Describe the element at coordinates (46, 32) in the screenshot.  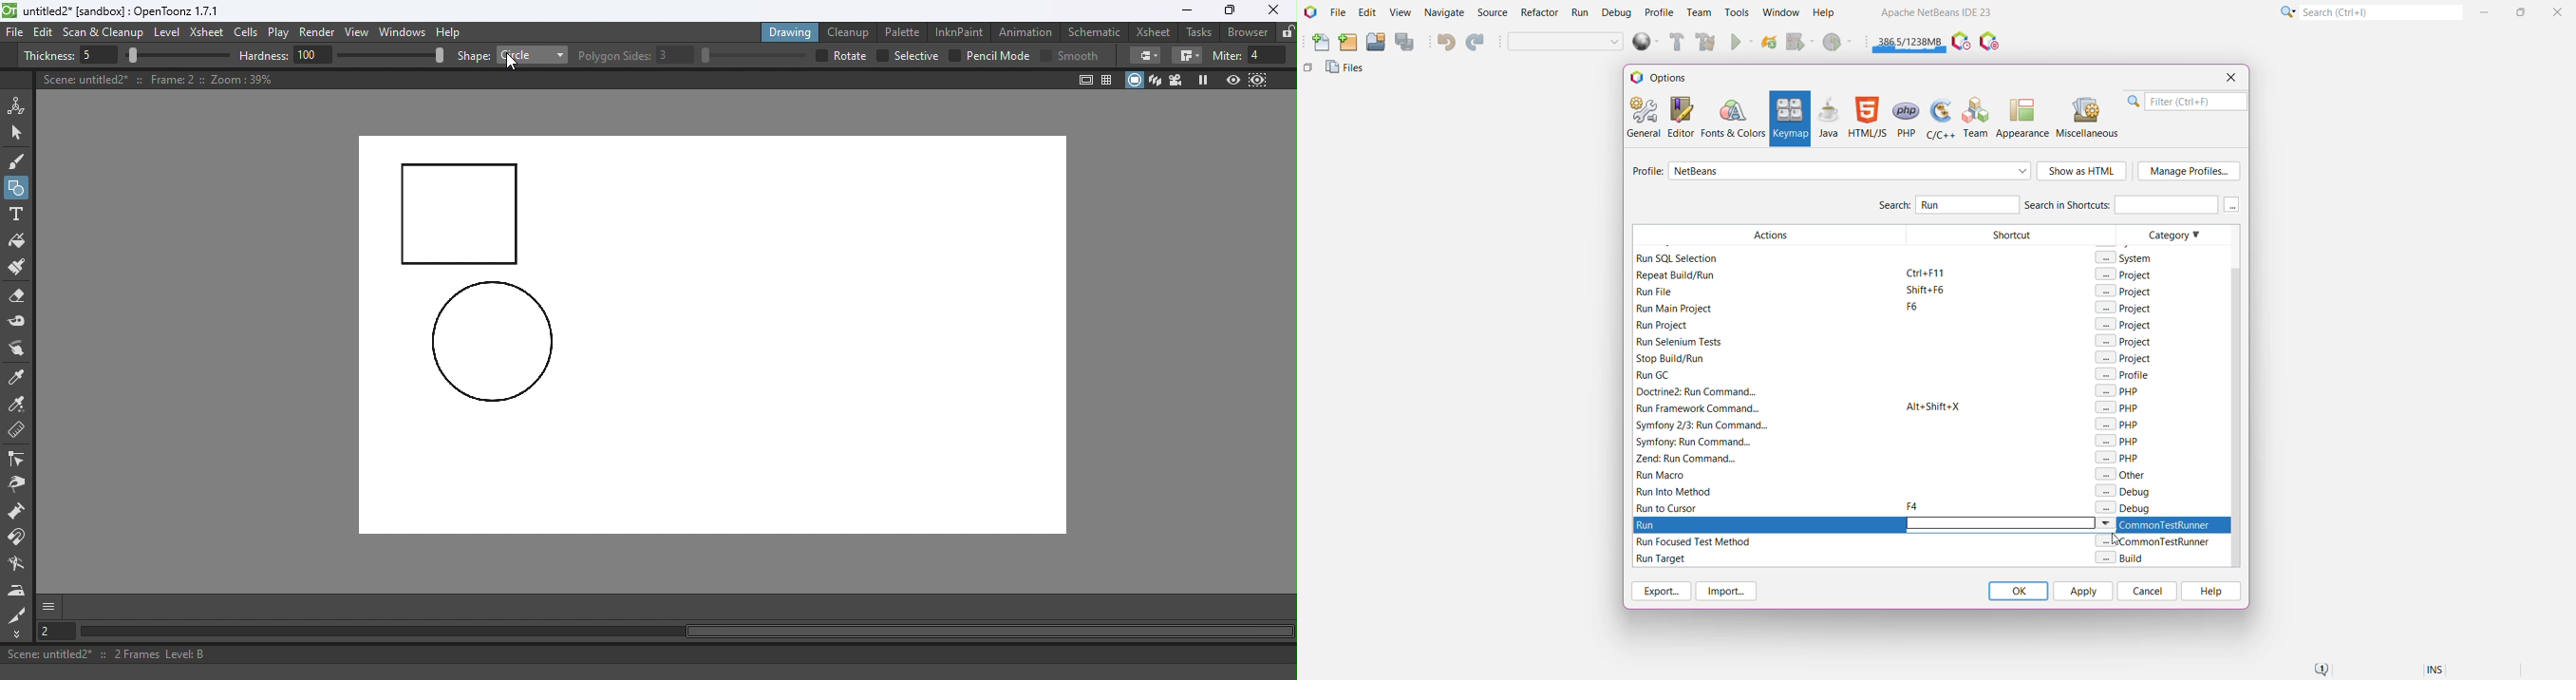
I see `Edit` at that location.